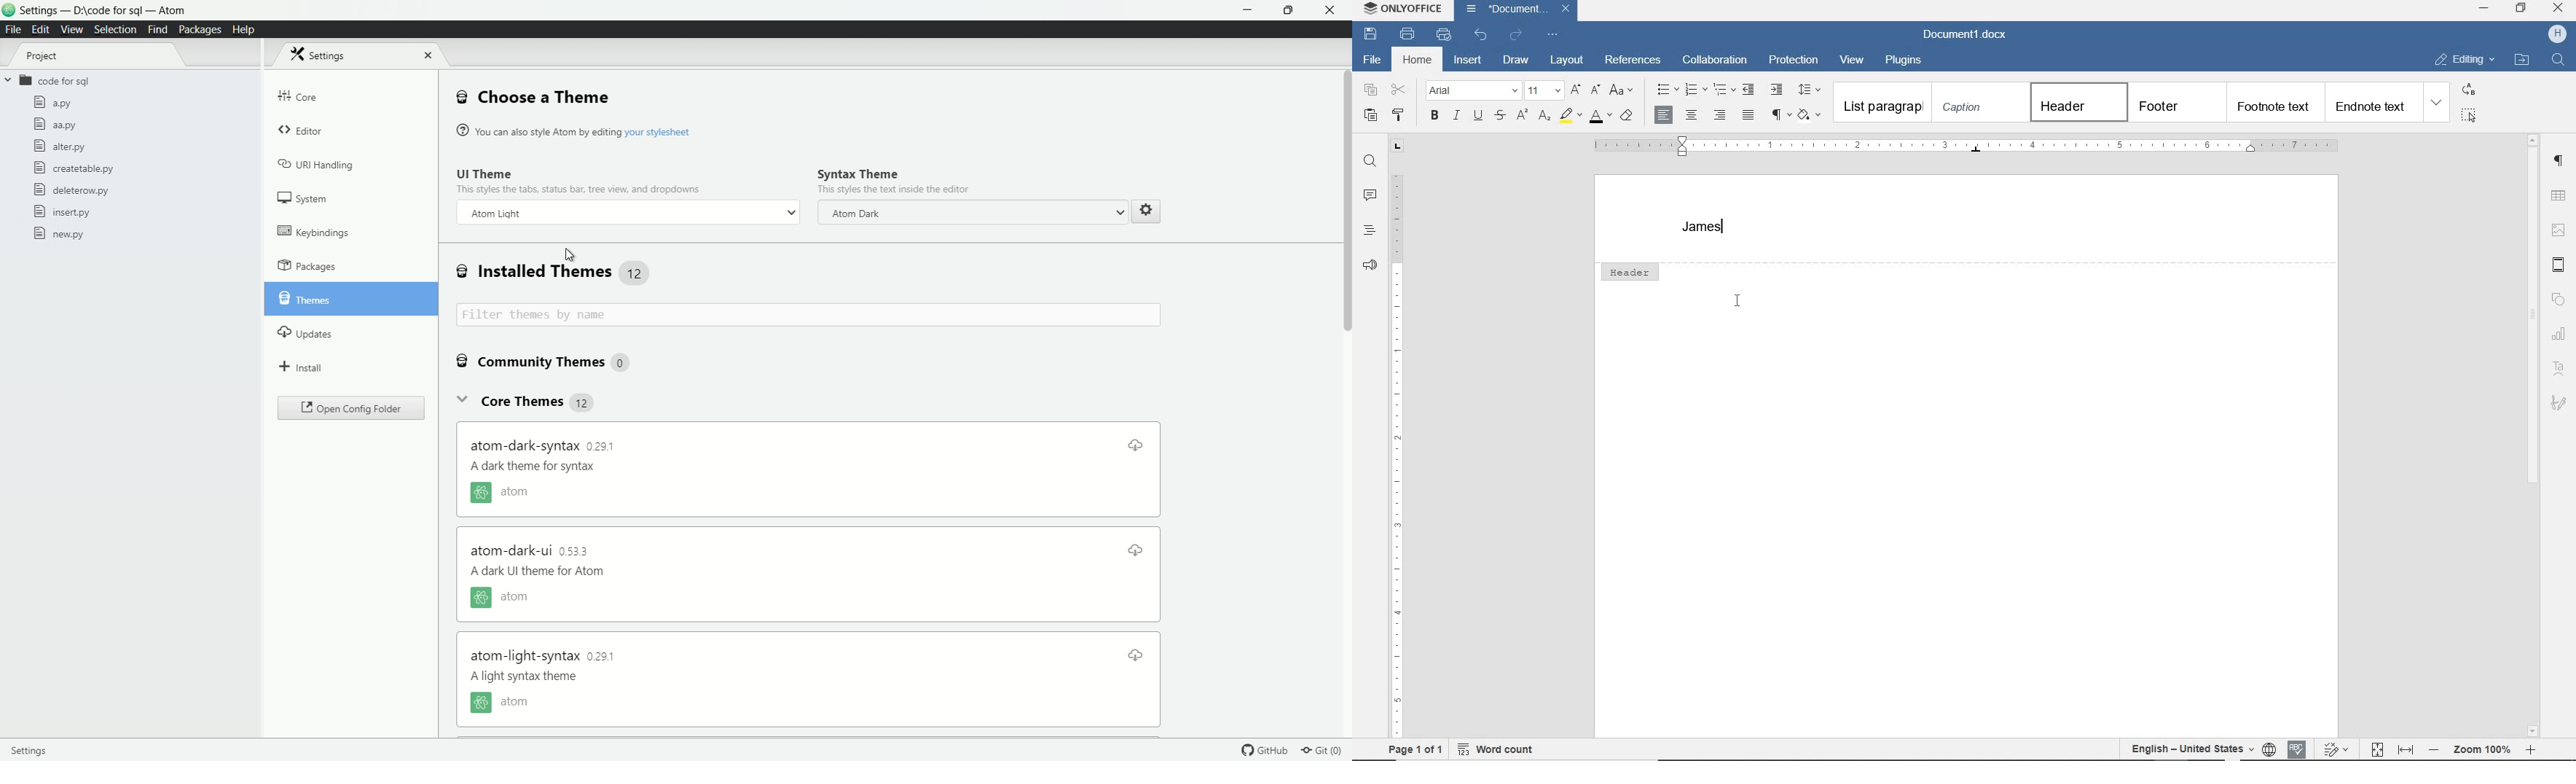 The image size is (2576, 784). I want to click on paste, so click(1371, 115).